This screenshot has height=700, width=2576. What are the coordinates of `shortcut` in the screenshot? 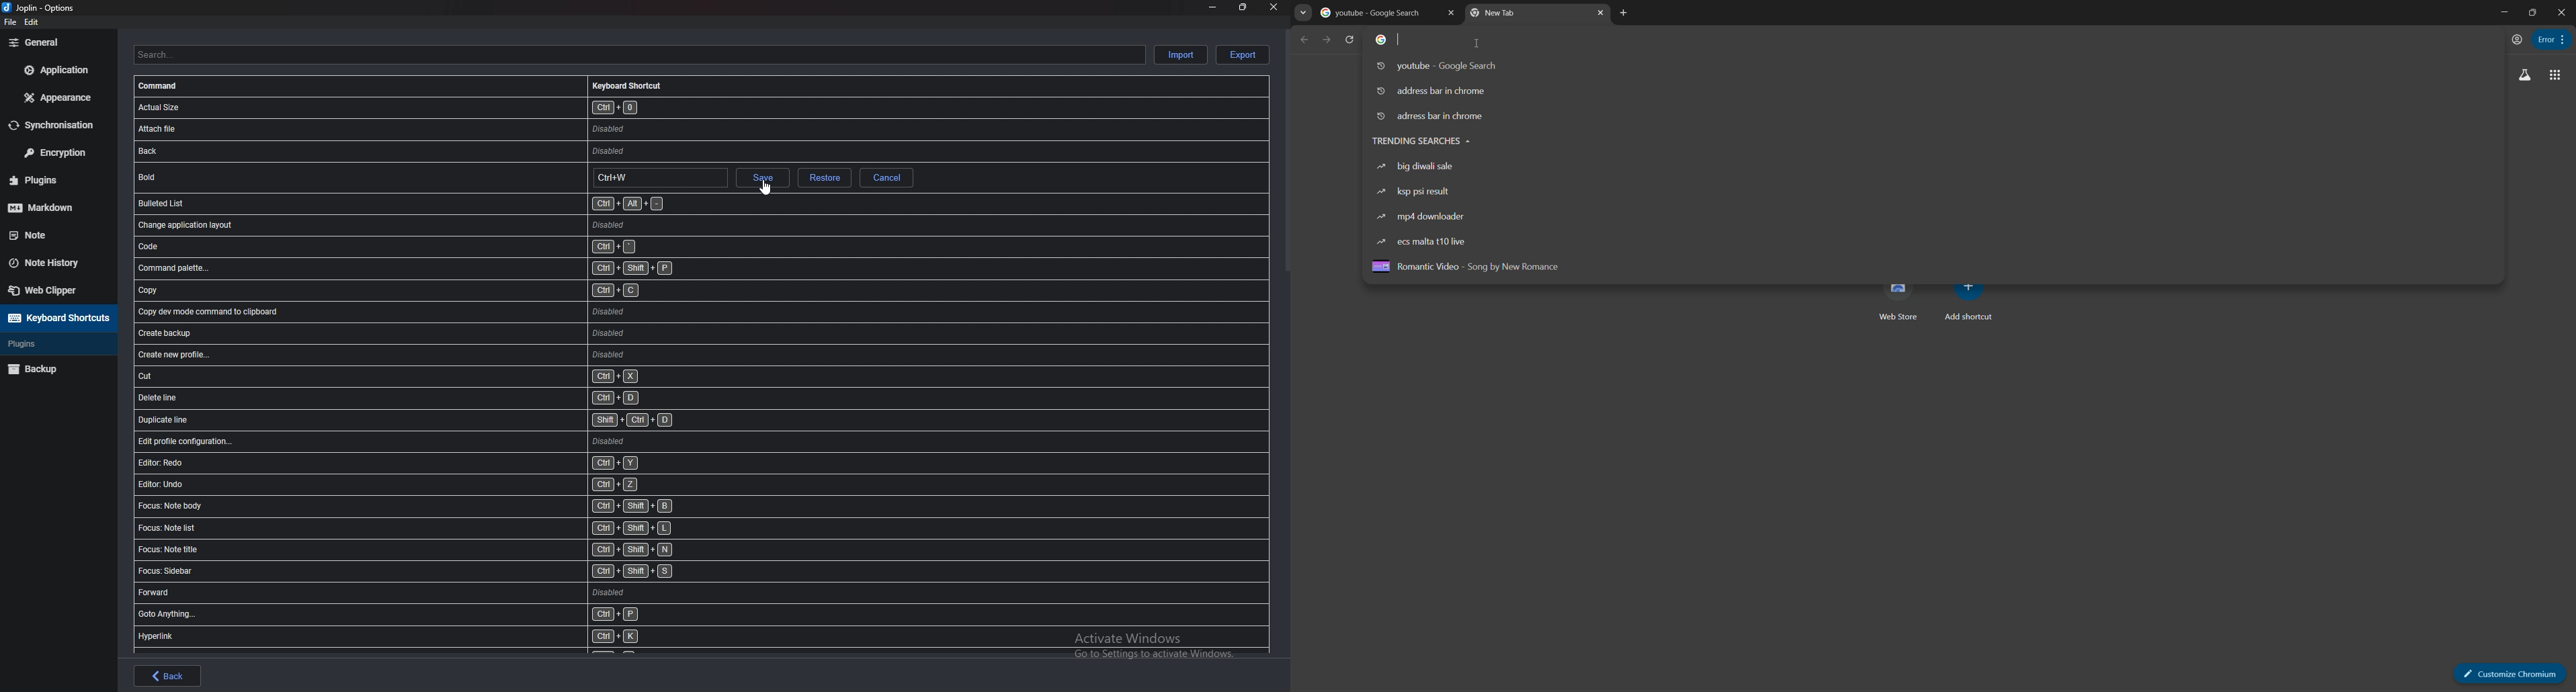 It's located at (449, 443).